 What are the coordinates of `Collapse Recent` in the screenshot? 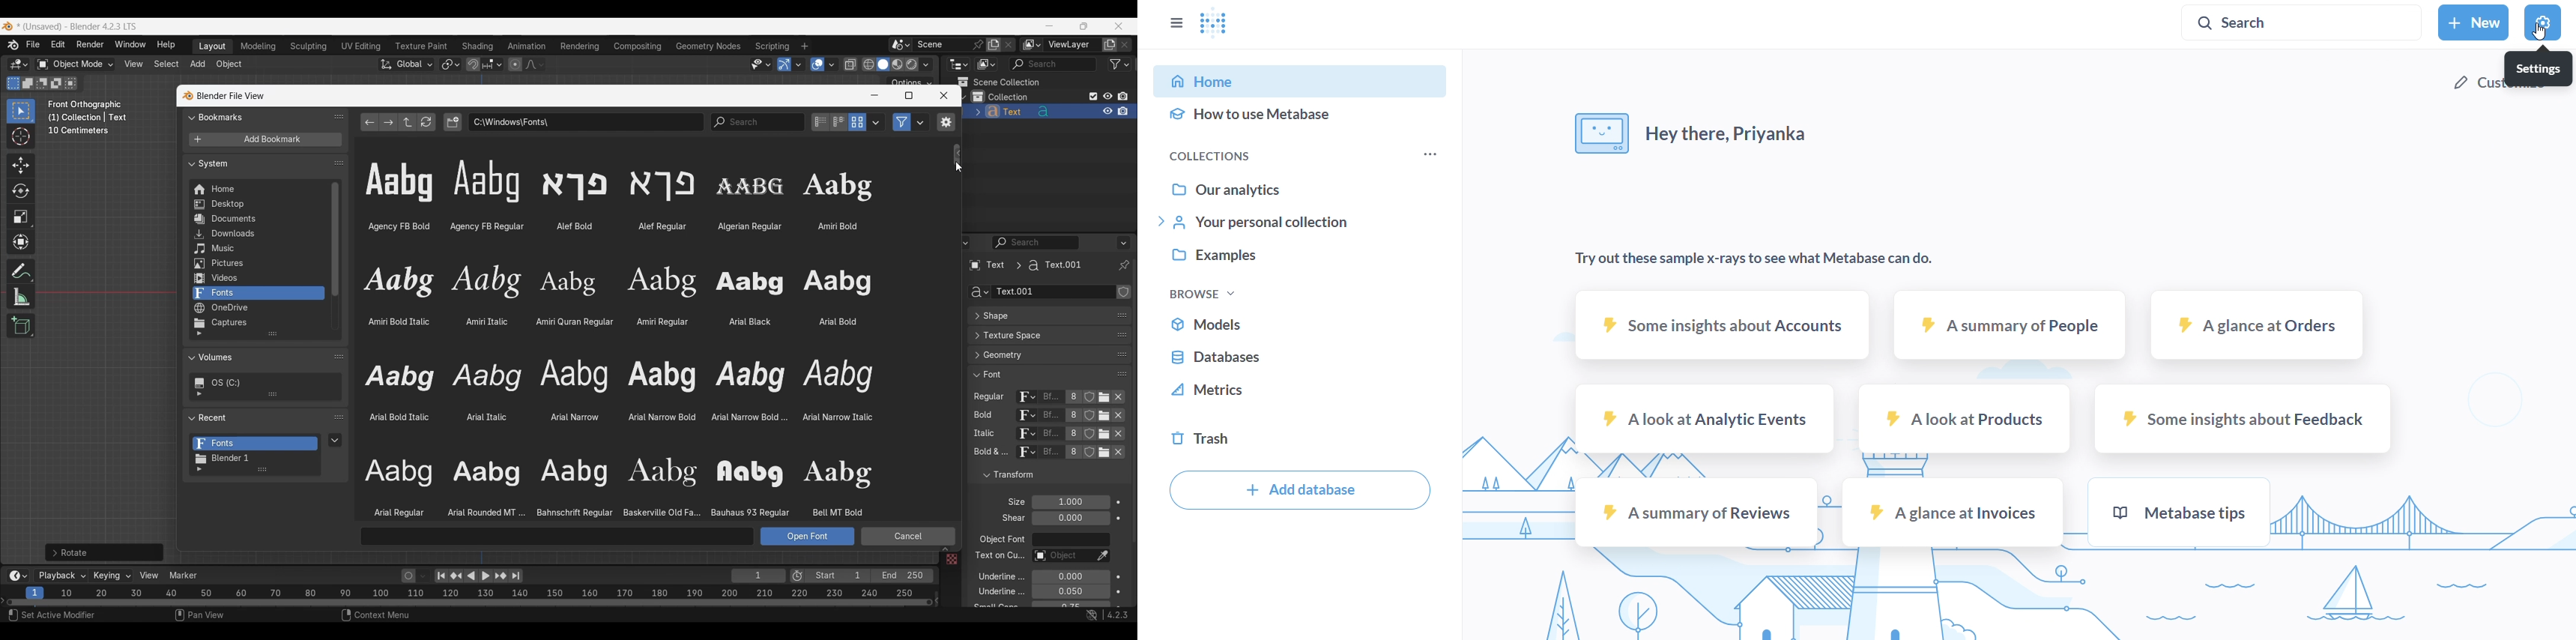 It's located at (257, 417).